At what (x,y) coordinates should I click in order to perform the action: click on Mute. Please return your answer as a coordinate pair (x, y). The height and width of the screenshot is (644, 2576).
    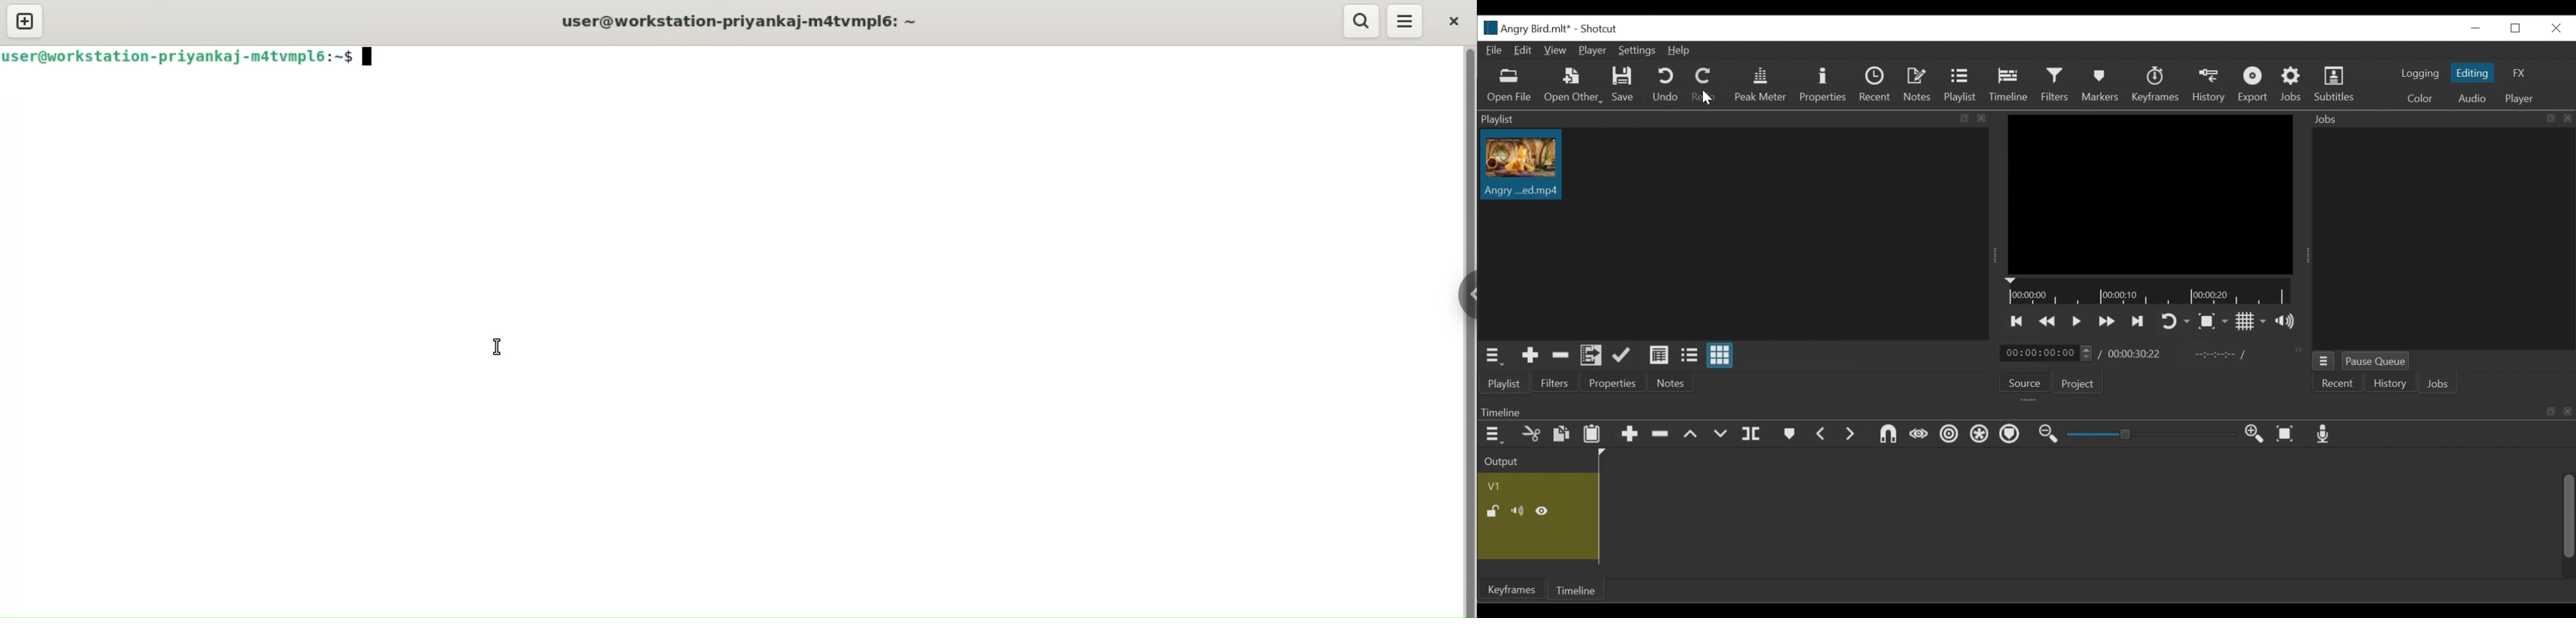
    Looking at the image, I should click on (1519, 511).